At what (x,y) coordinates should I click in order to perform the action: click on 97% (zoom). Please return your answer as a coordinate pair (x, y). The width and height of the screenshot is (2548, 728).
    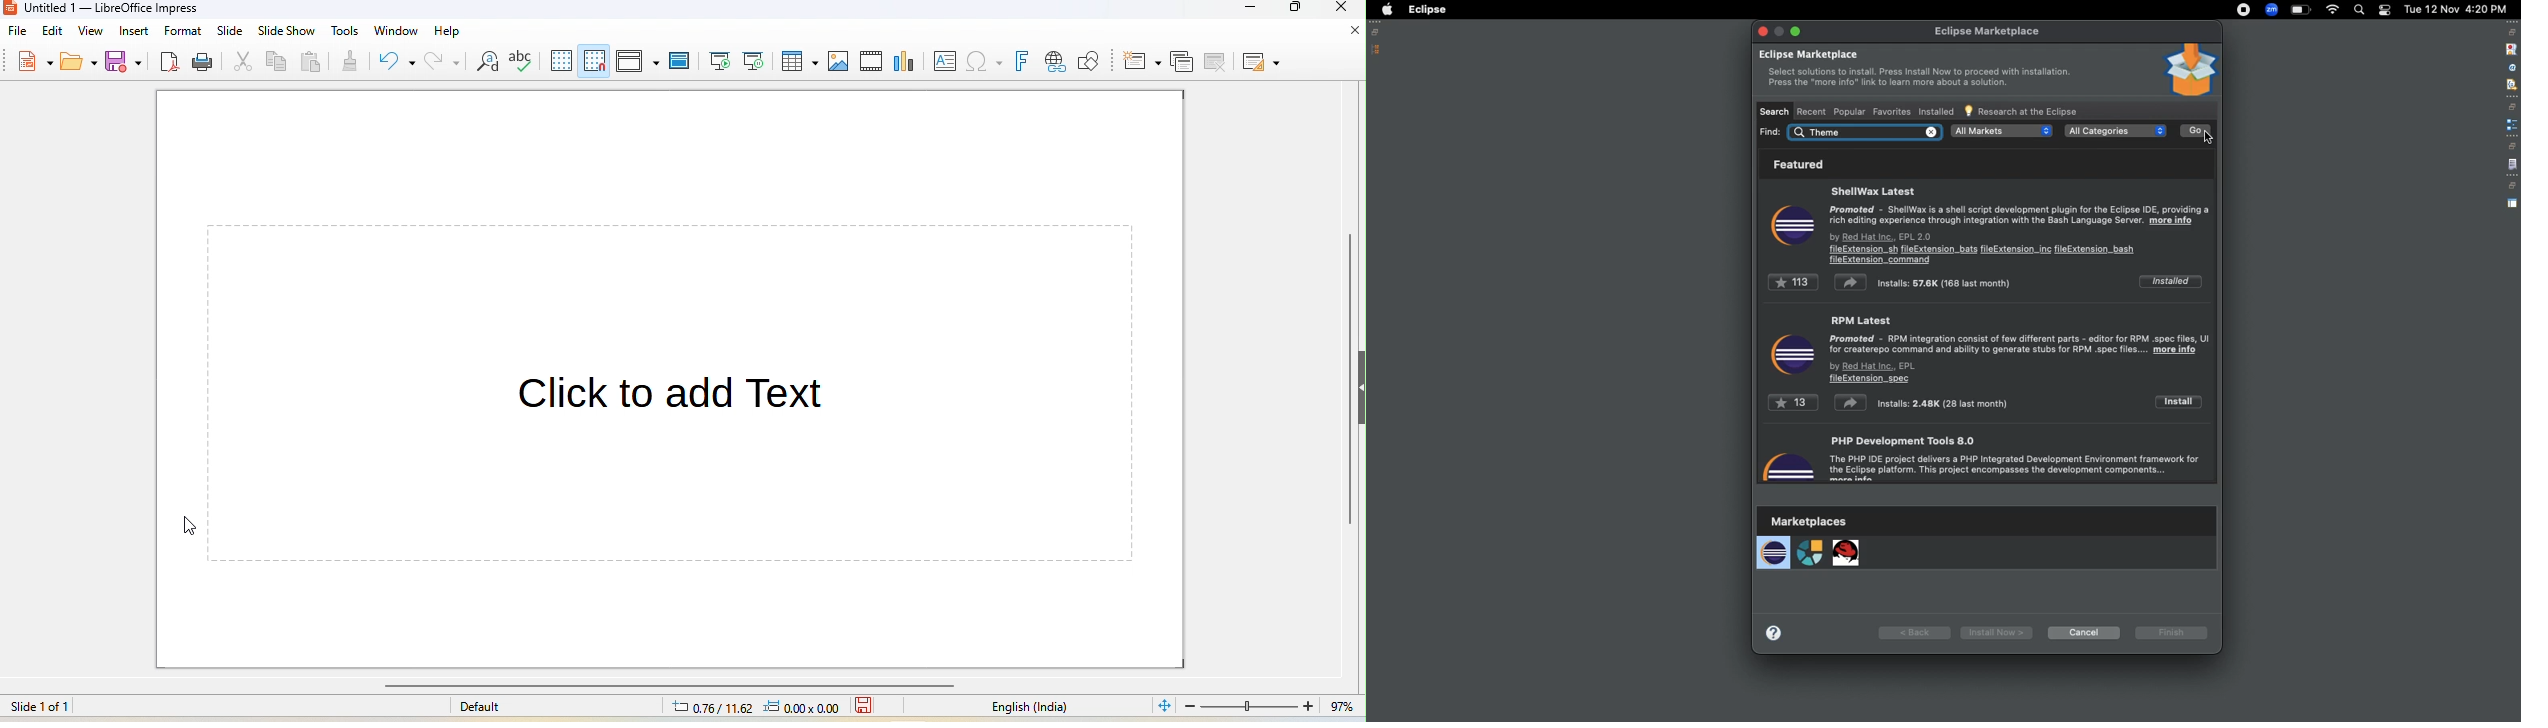
    Looking at the image, I should click on (1270, 707).